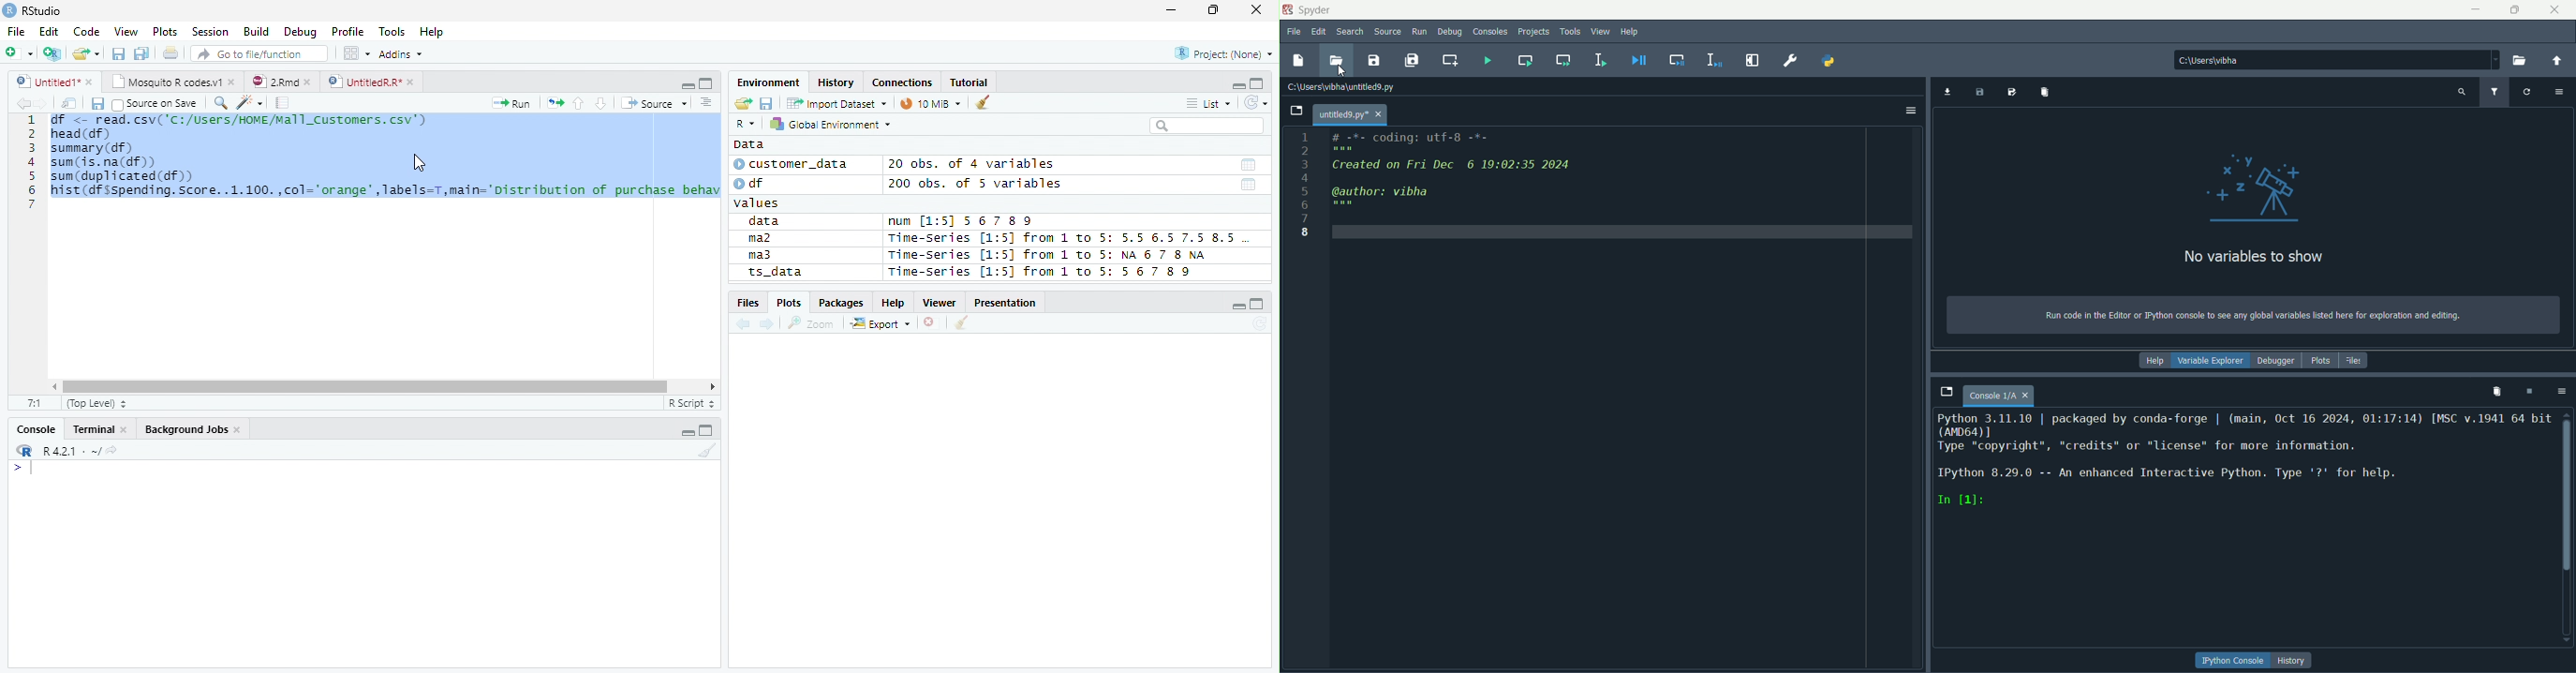 The height and width of the screenshot is (700, 2576). Describe the element at coordinates (249, 103) in the screenshot. I see `Code Tools` at that location.